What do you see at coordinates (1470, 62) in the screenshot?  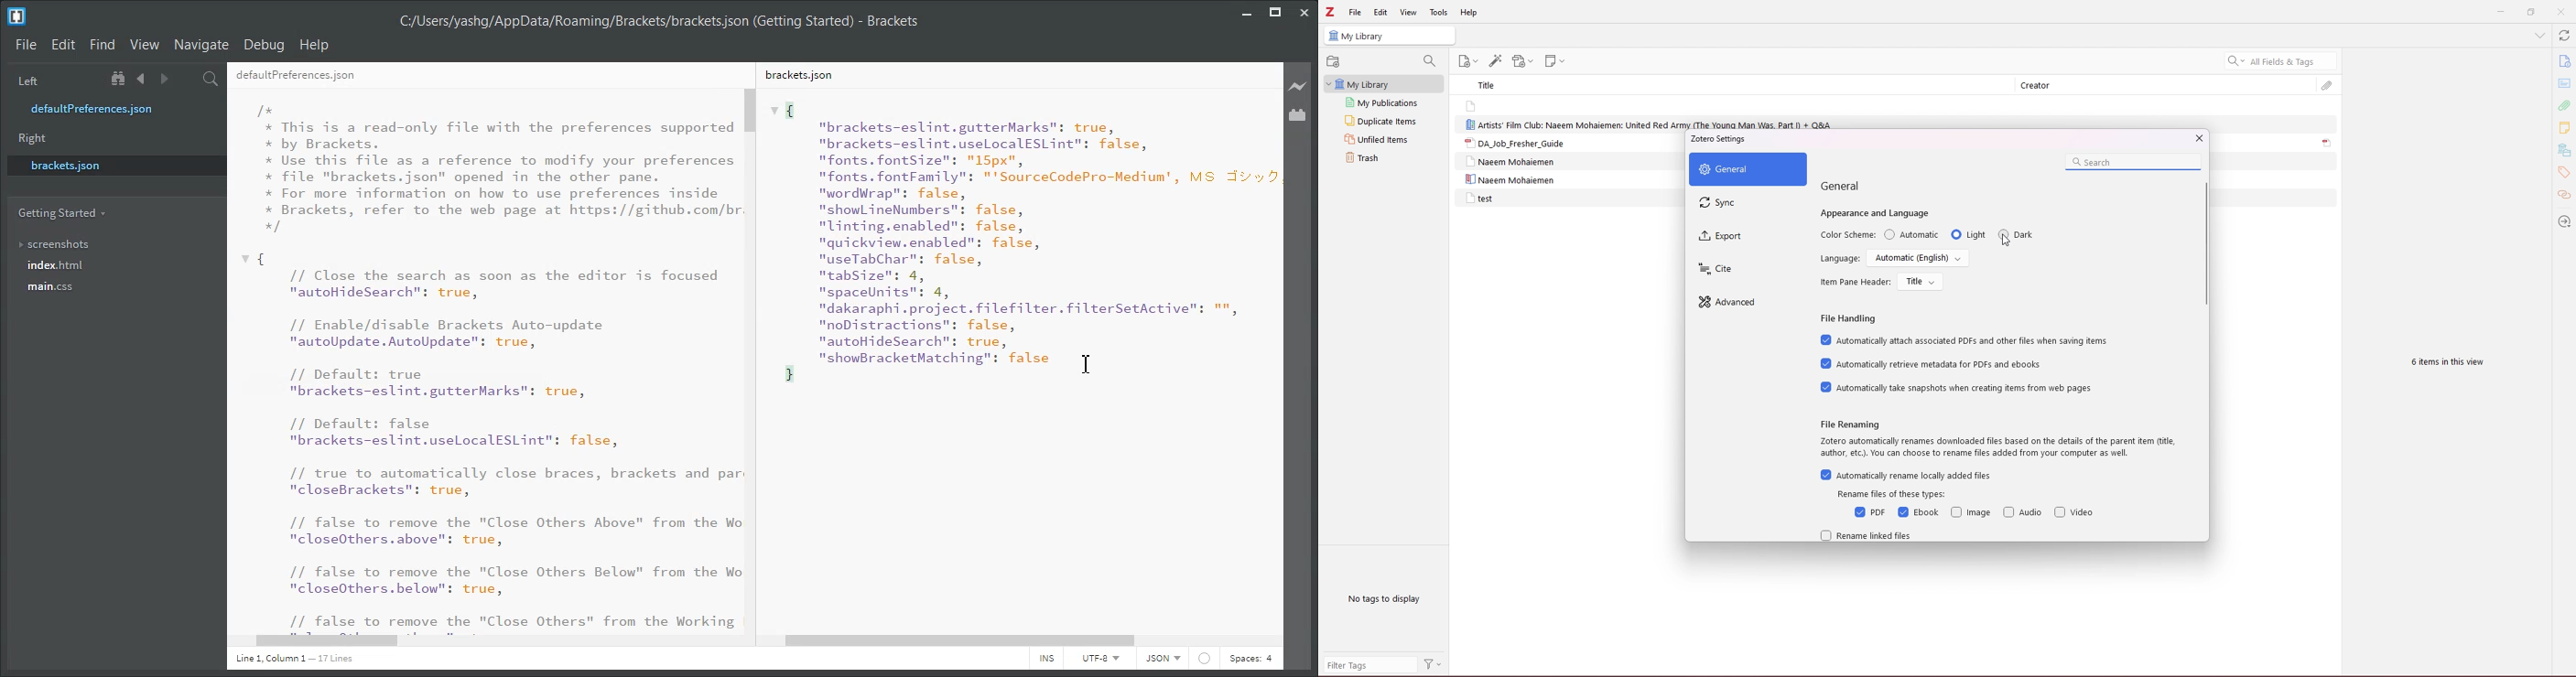 I see `new item` at bounding box center [1470, 62].